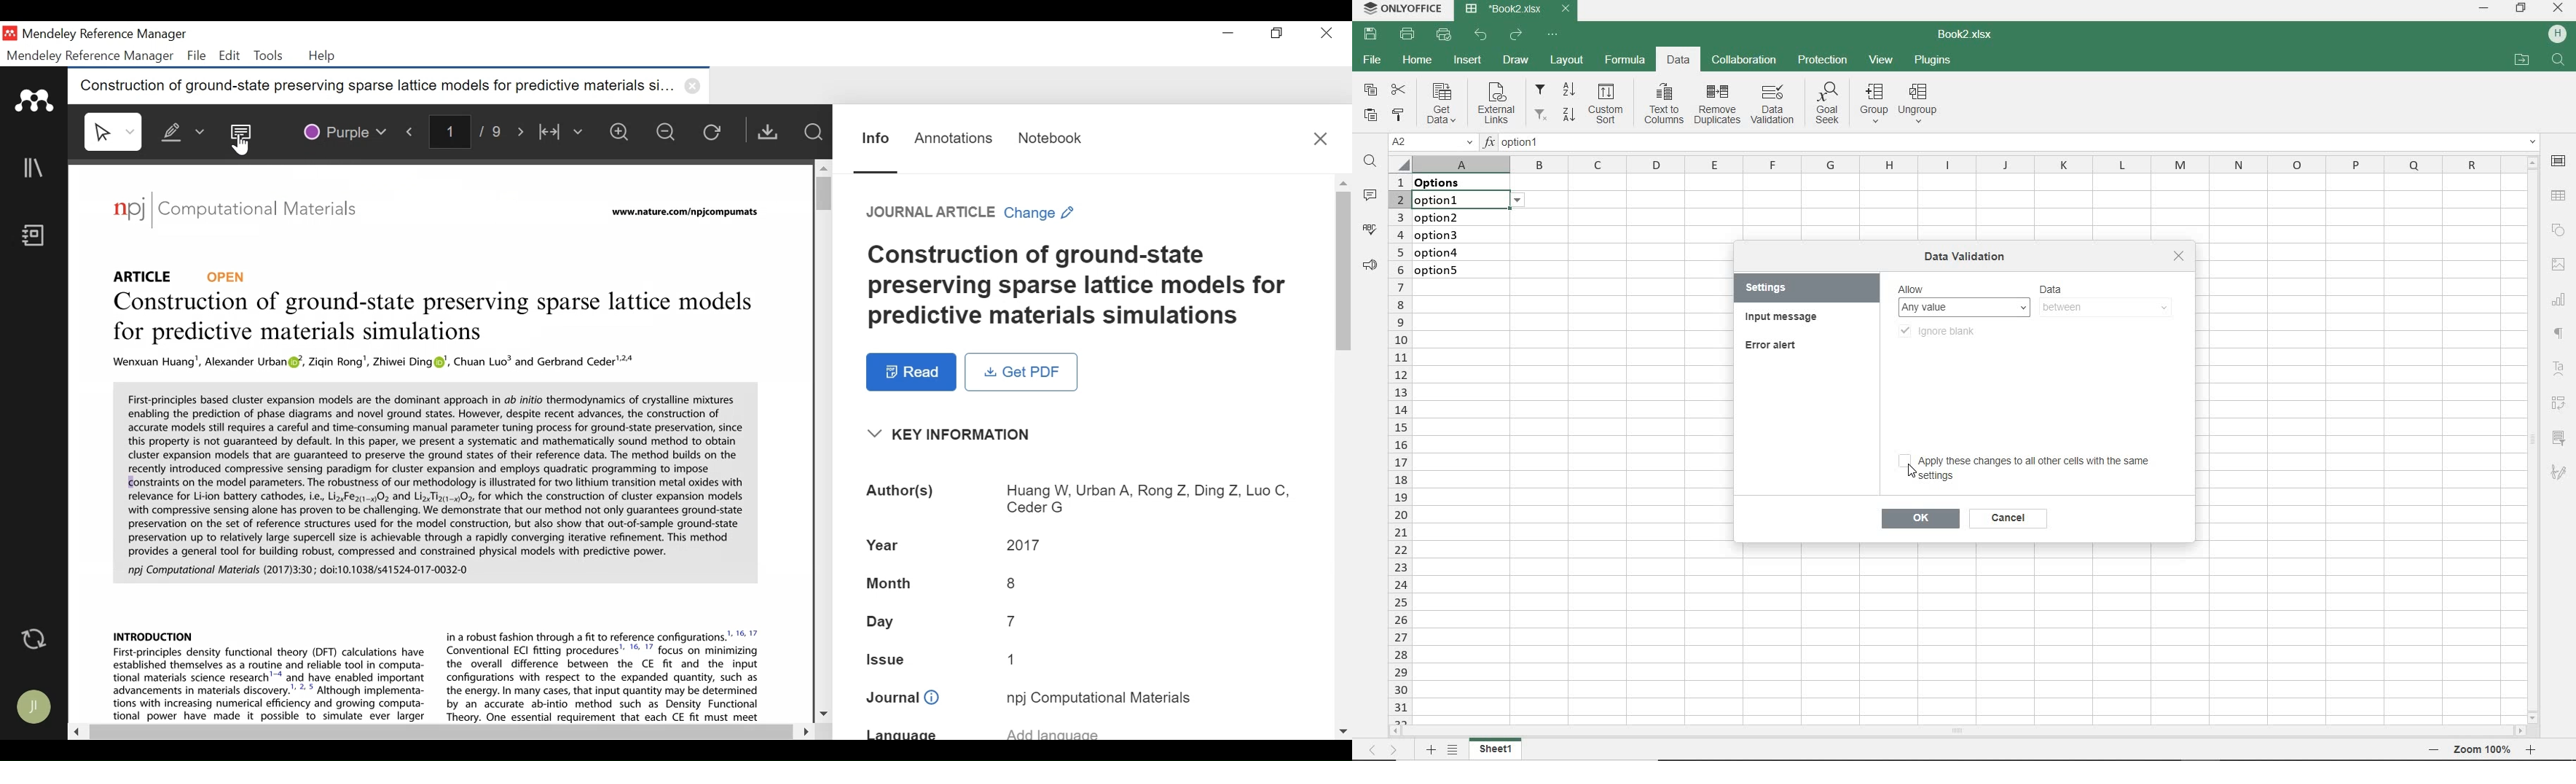  Describe the element at coordinates (1554, 35) in the screenshot. I see `CUSTOMIZE QUICK ACCESS TOOLBAR` at that location.